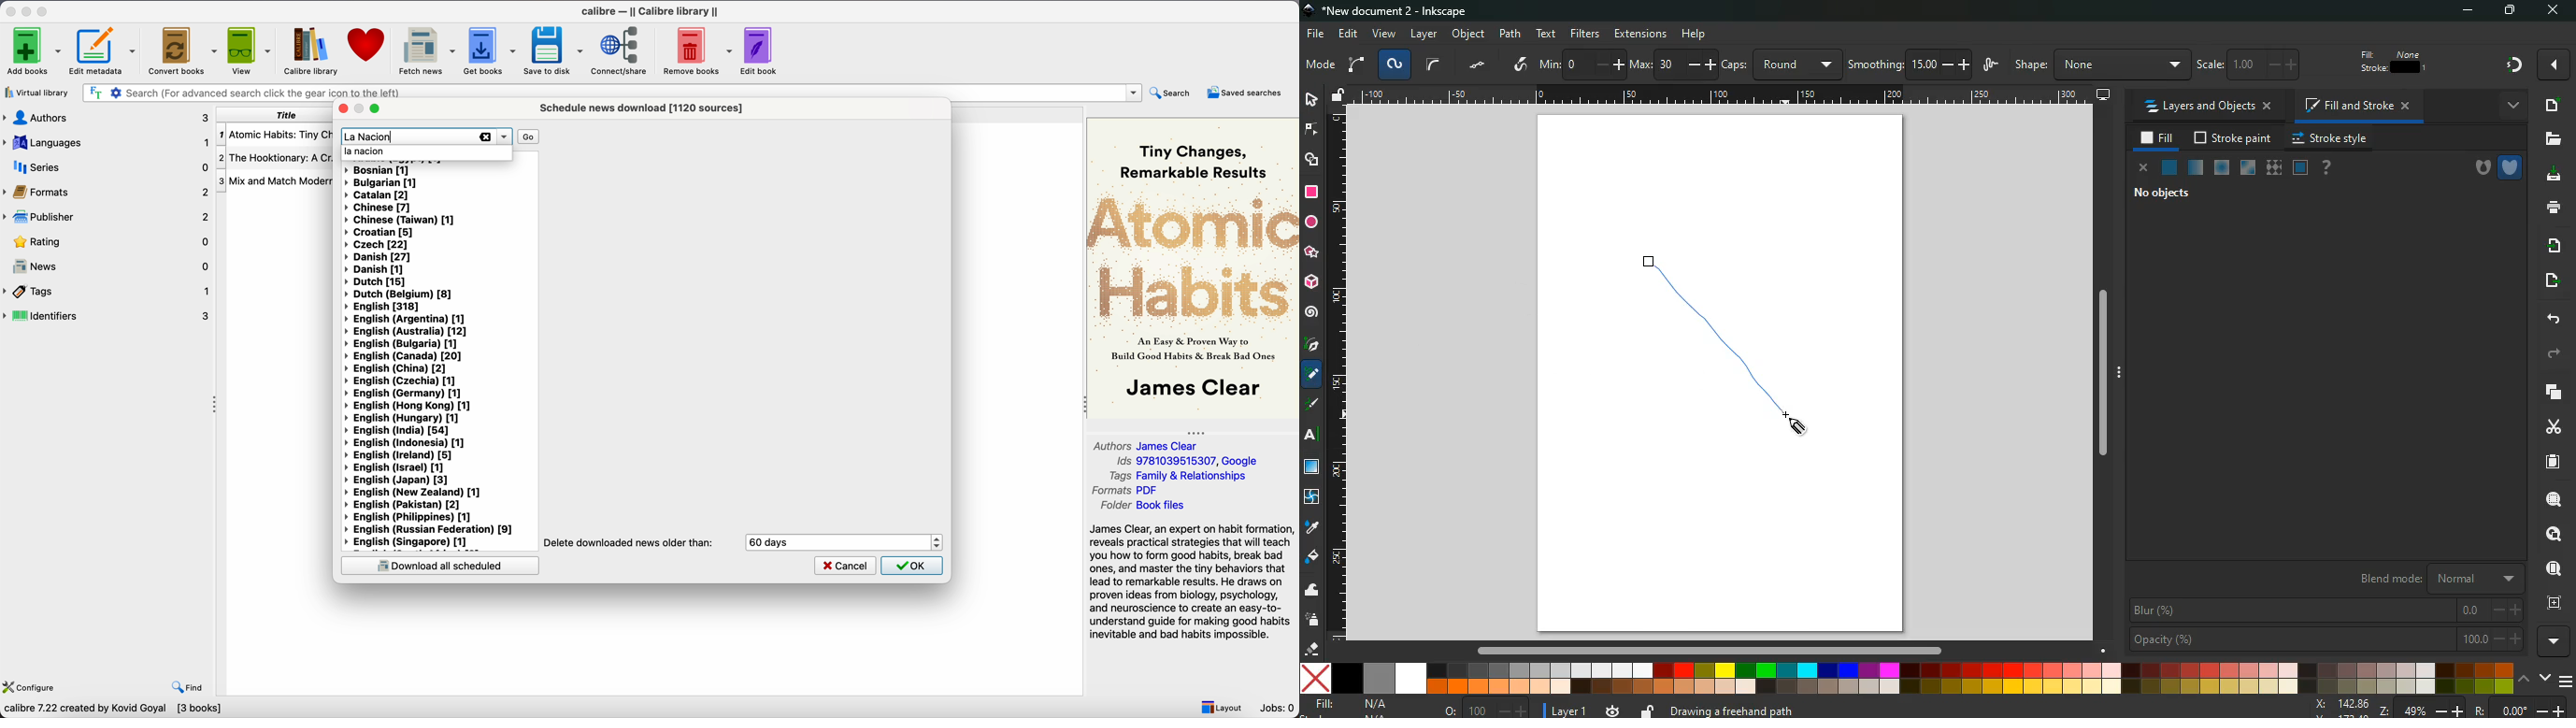 The height and width of the screenshot is (728, 2576). What do you see at coordinates (381, 258) in the screenshot?
I see `Danish [27]` at bounding box center [381, 258].